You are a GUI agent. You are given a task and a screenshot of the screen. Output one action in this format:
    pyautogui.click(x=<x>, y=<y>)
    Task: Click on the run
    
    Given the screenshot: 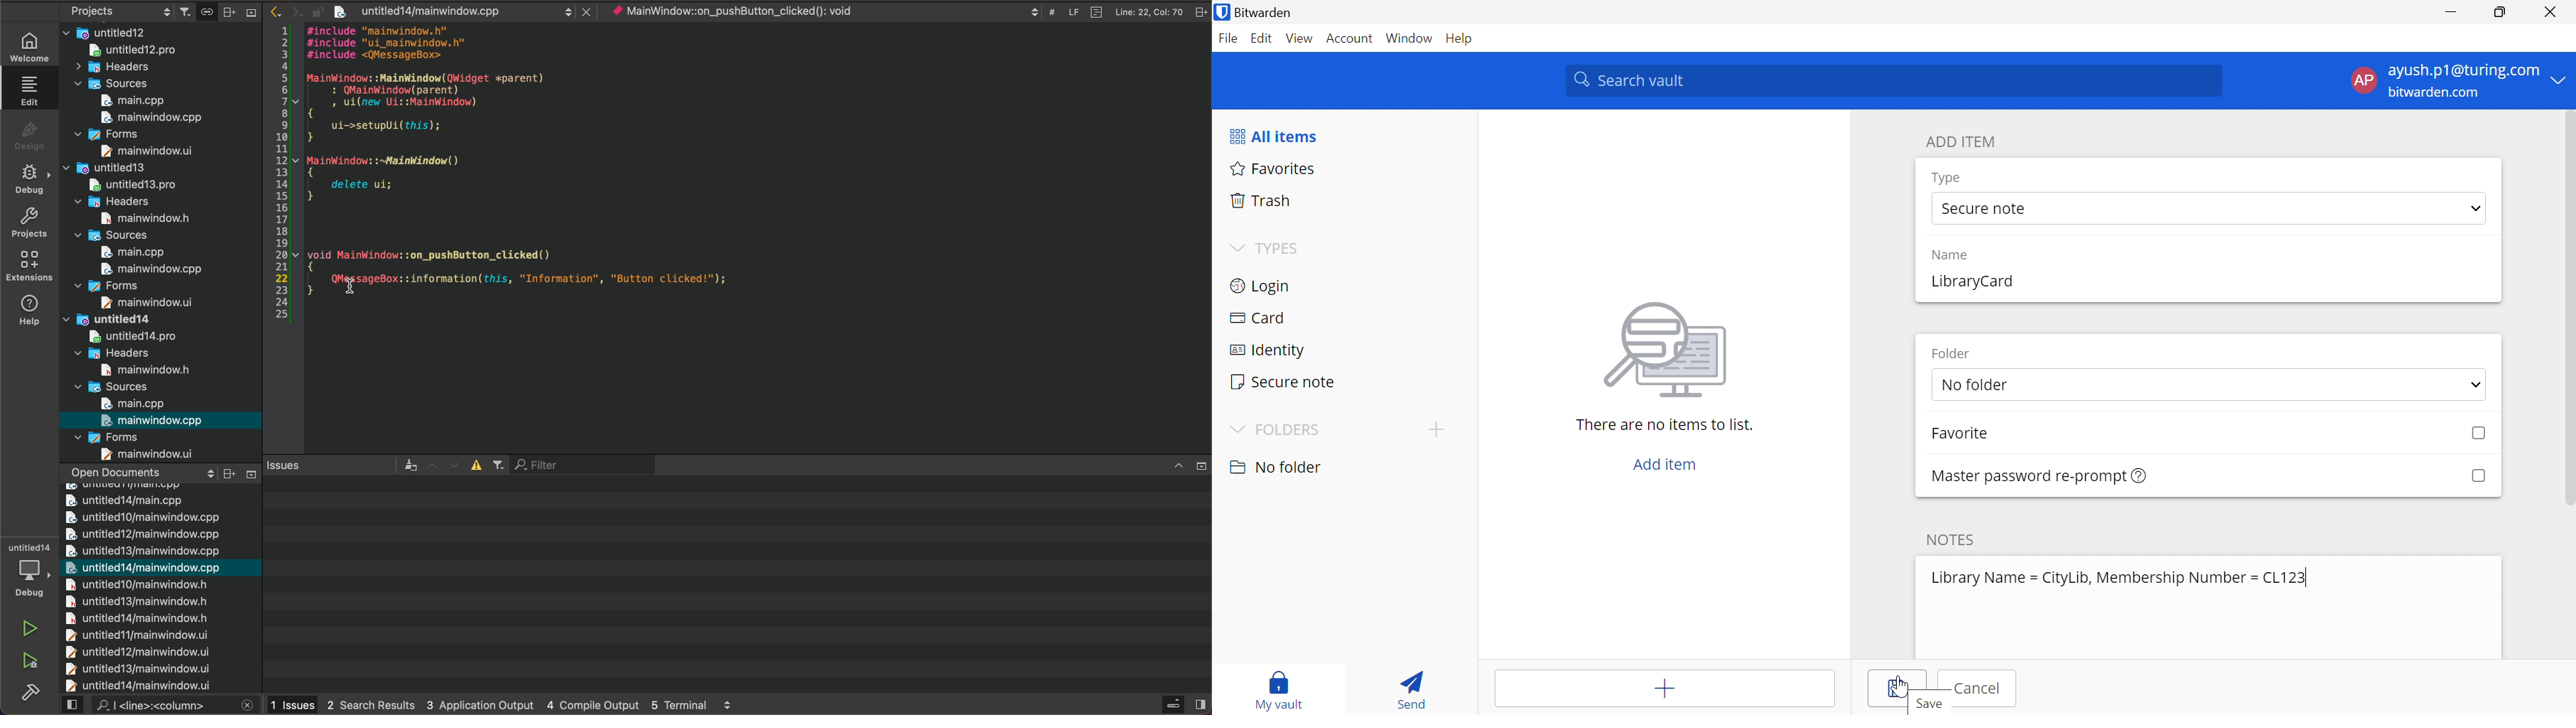 What is the action you would take?
    pyautogui.click(x=29, y=628)
    